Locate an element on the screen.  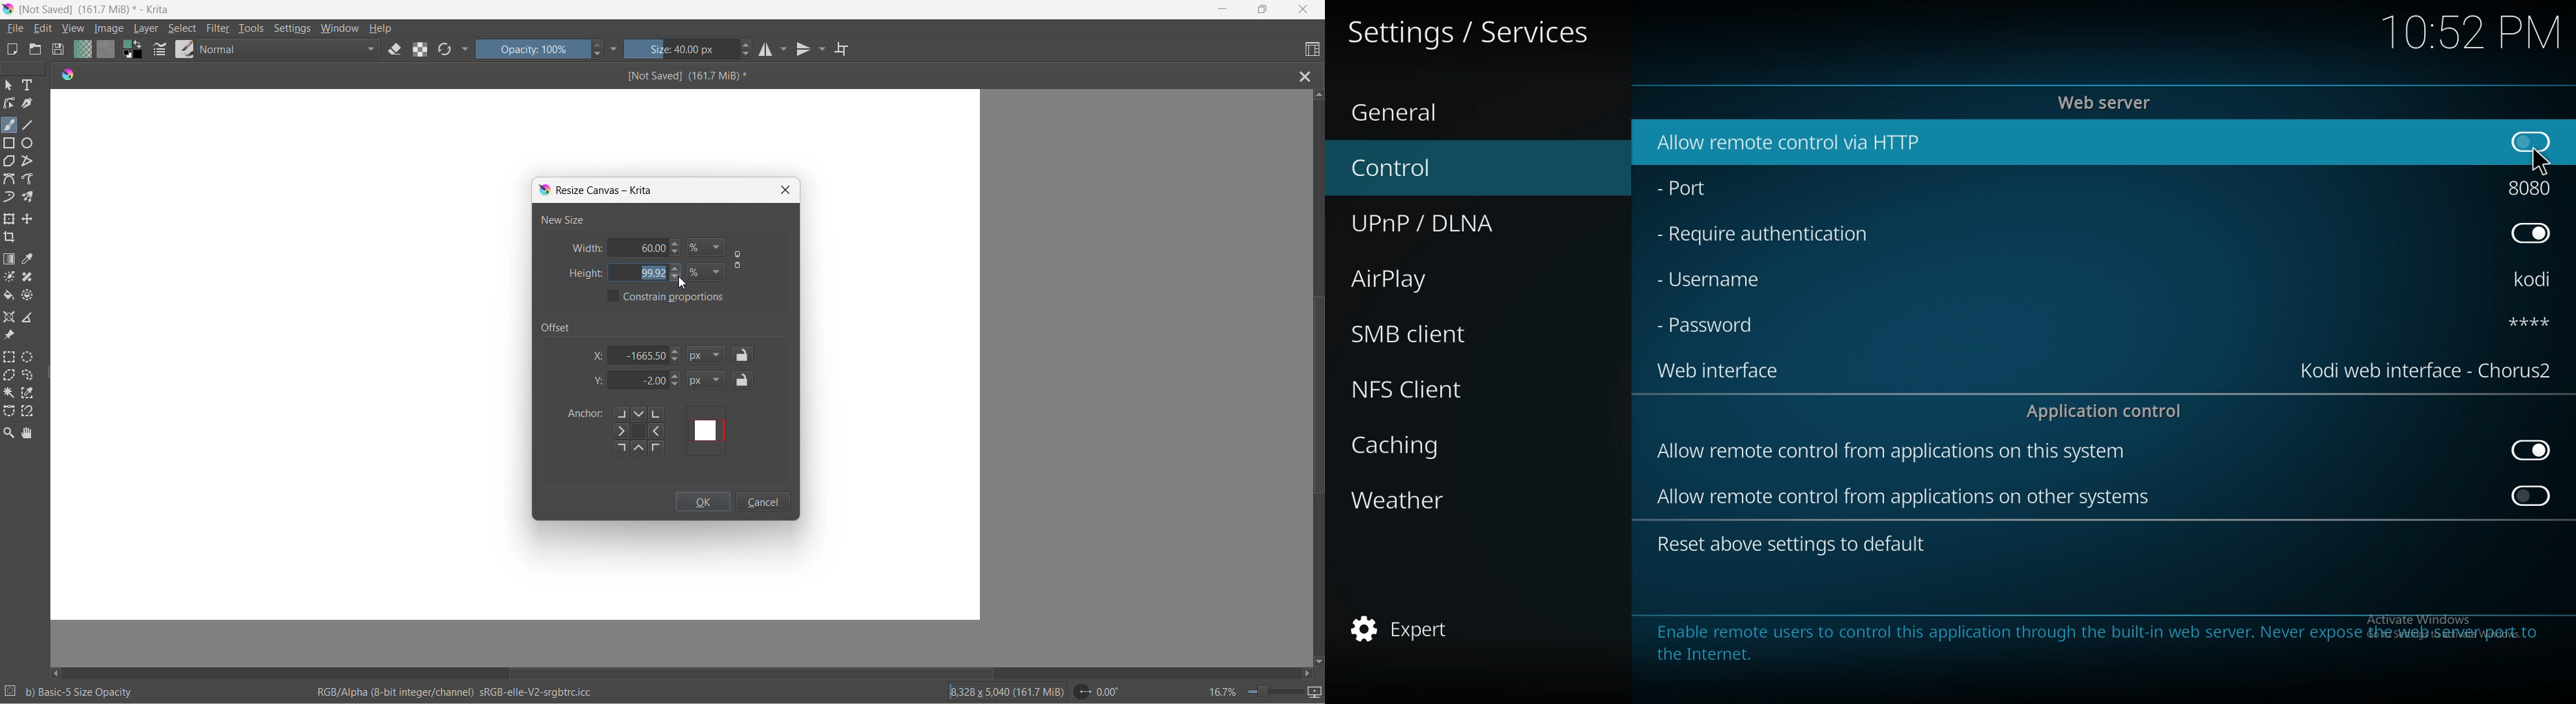
offset using mapping is located at coordinates (707, 431).